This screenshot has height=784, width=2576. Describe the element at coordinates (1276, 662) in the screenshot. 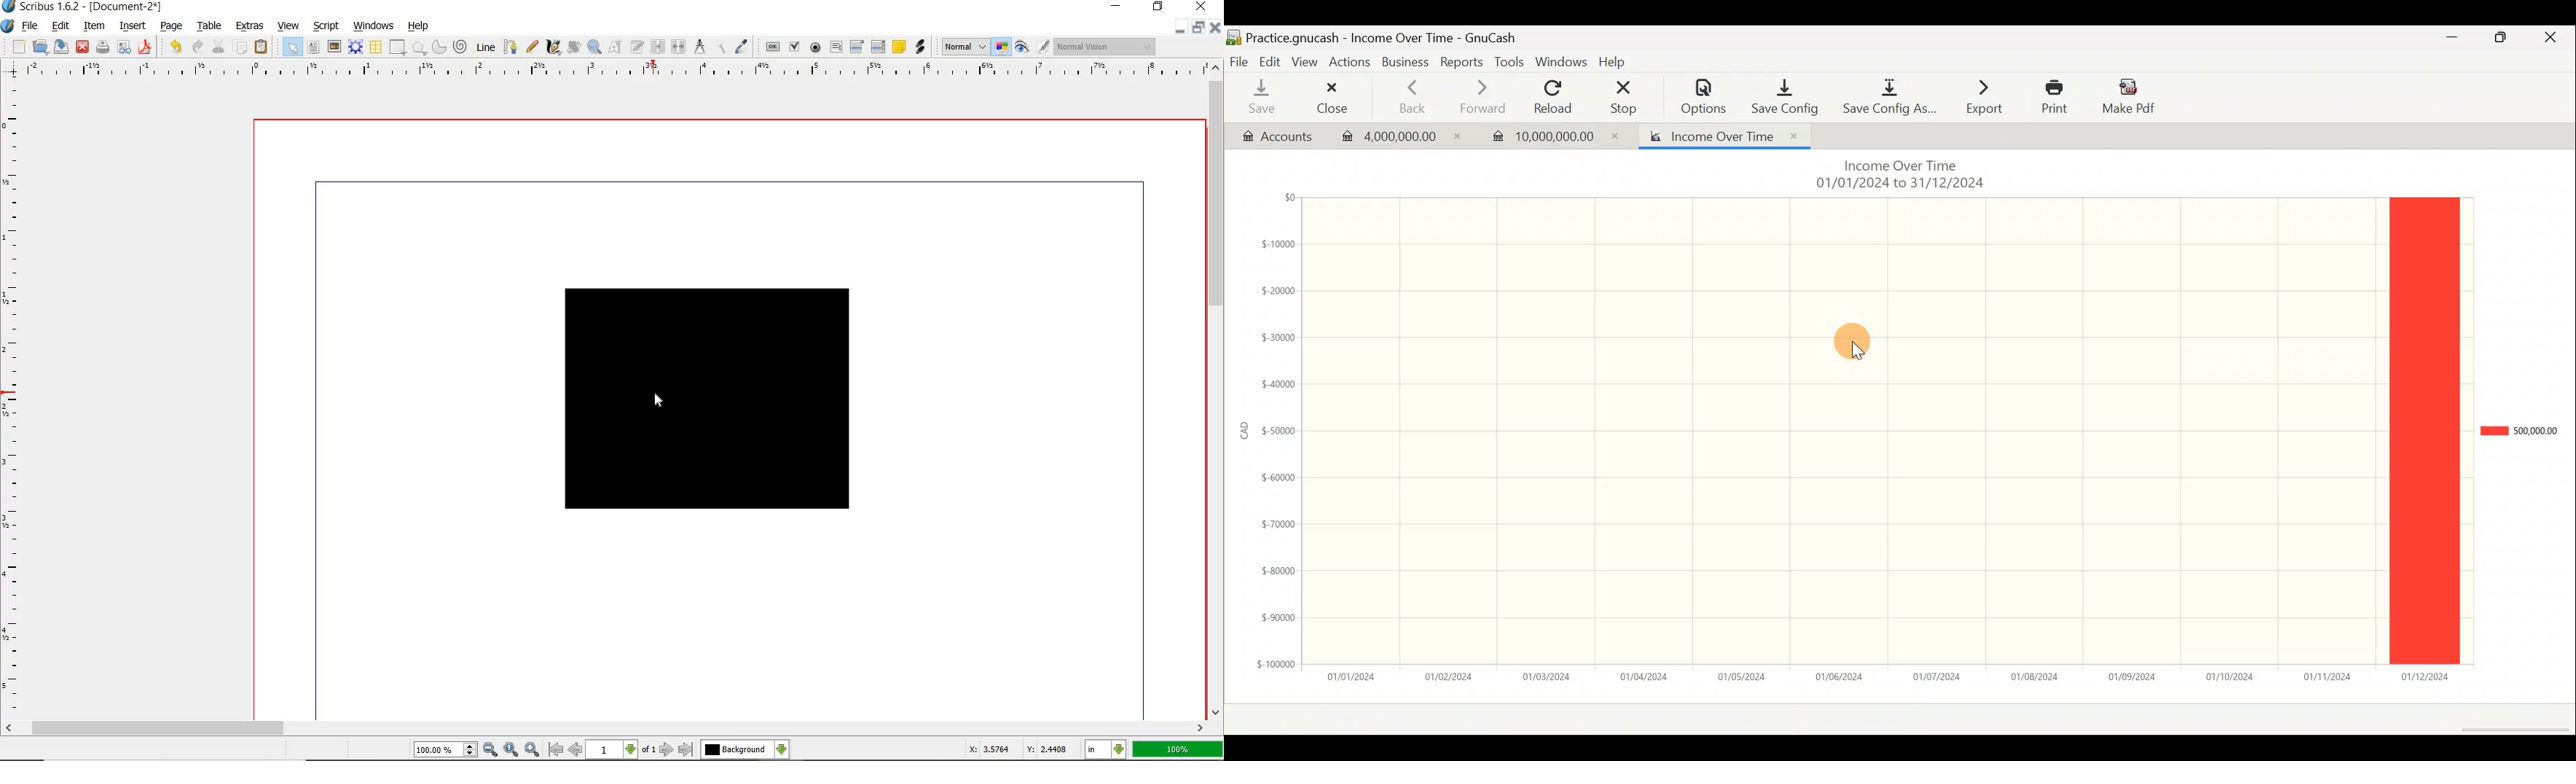

I see `$-100000` at that location.